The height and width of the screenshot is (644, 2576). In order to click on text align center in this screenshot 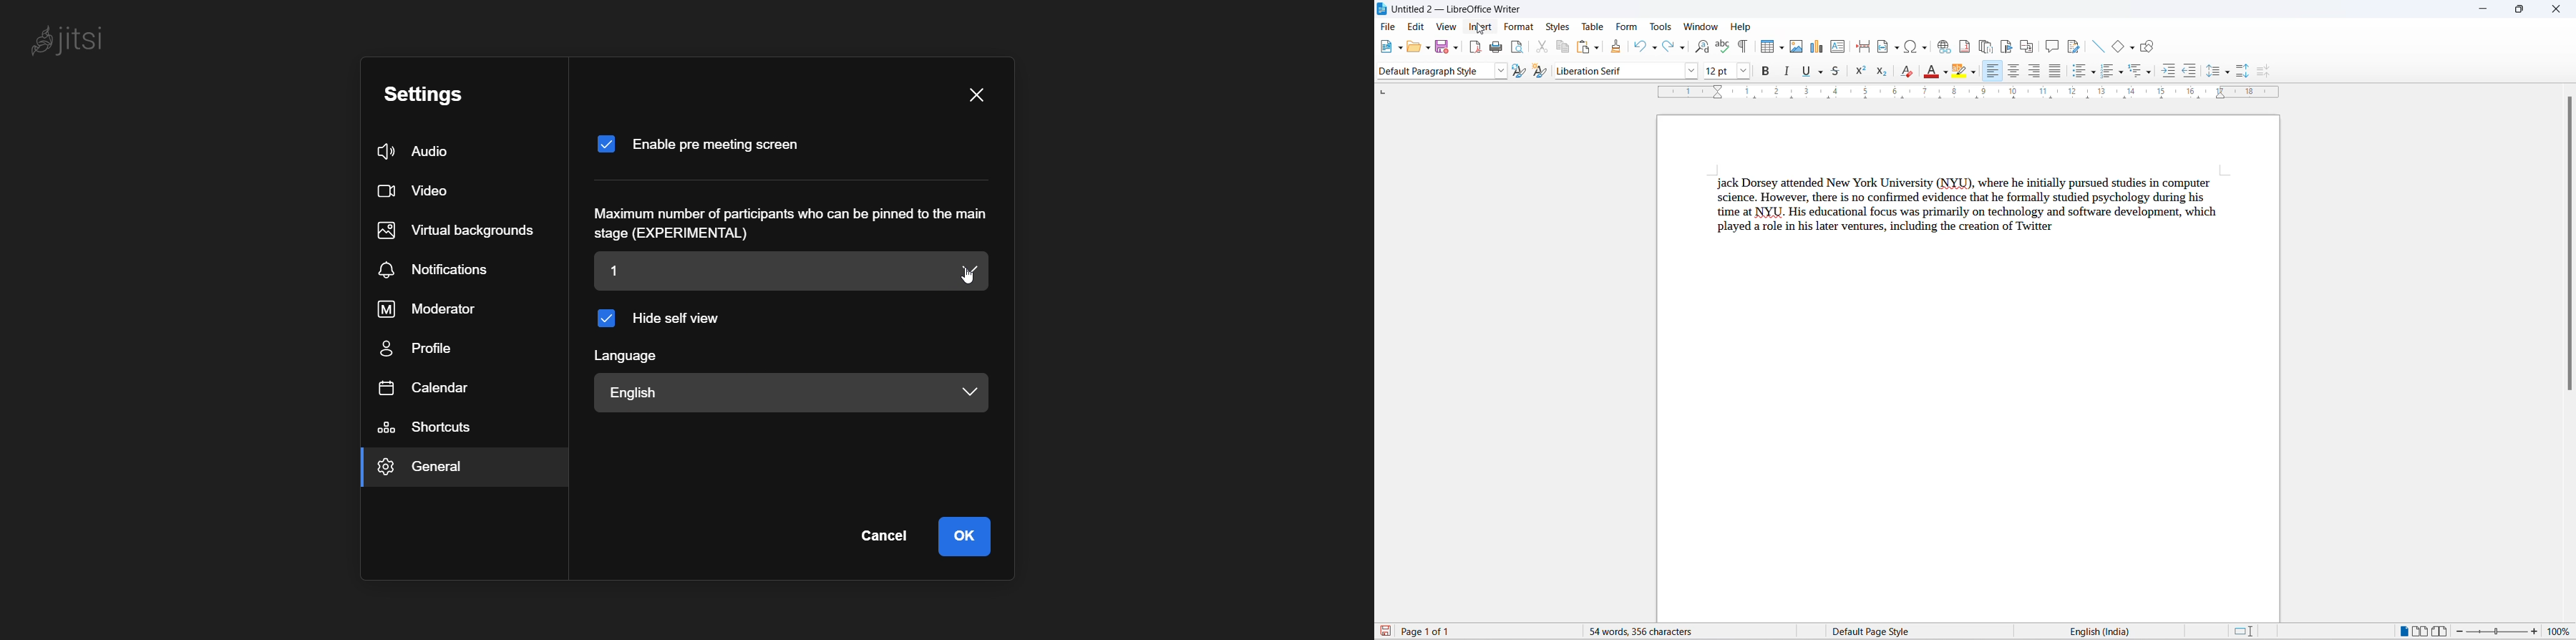, I will do `click(2012, 70)`.